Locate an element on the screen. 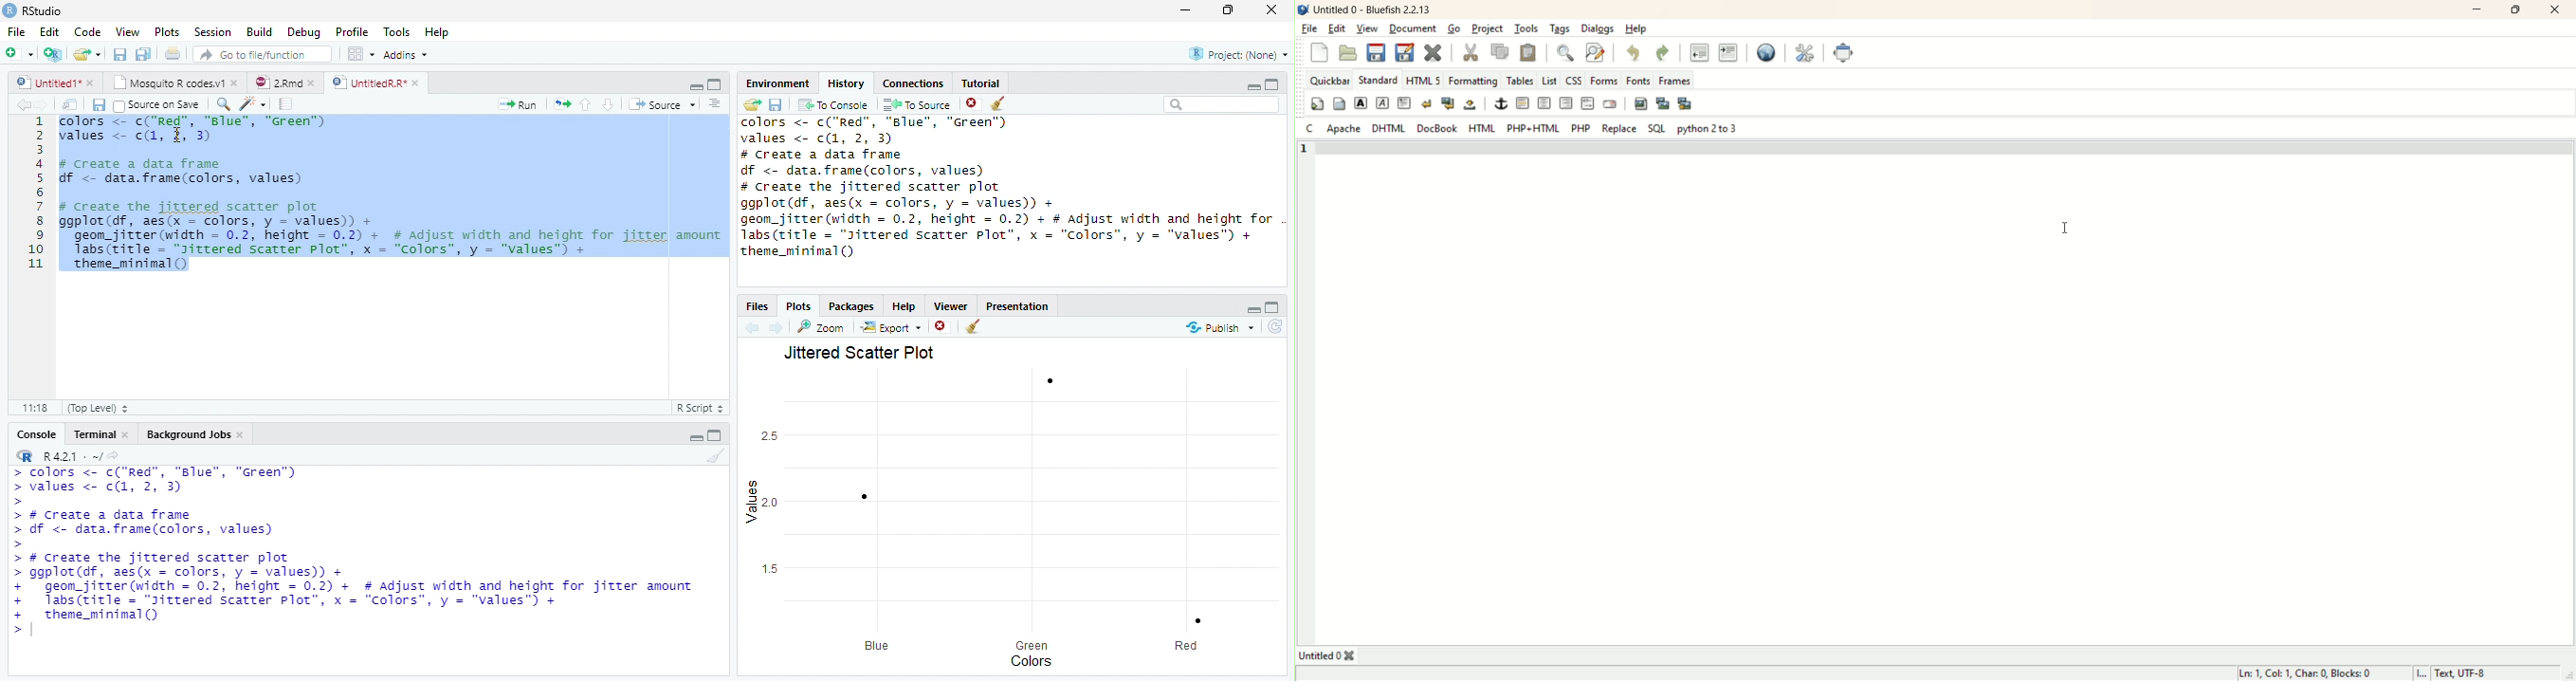  (Top Level) is located at coordinates (97, 408).